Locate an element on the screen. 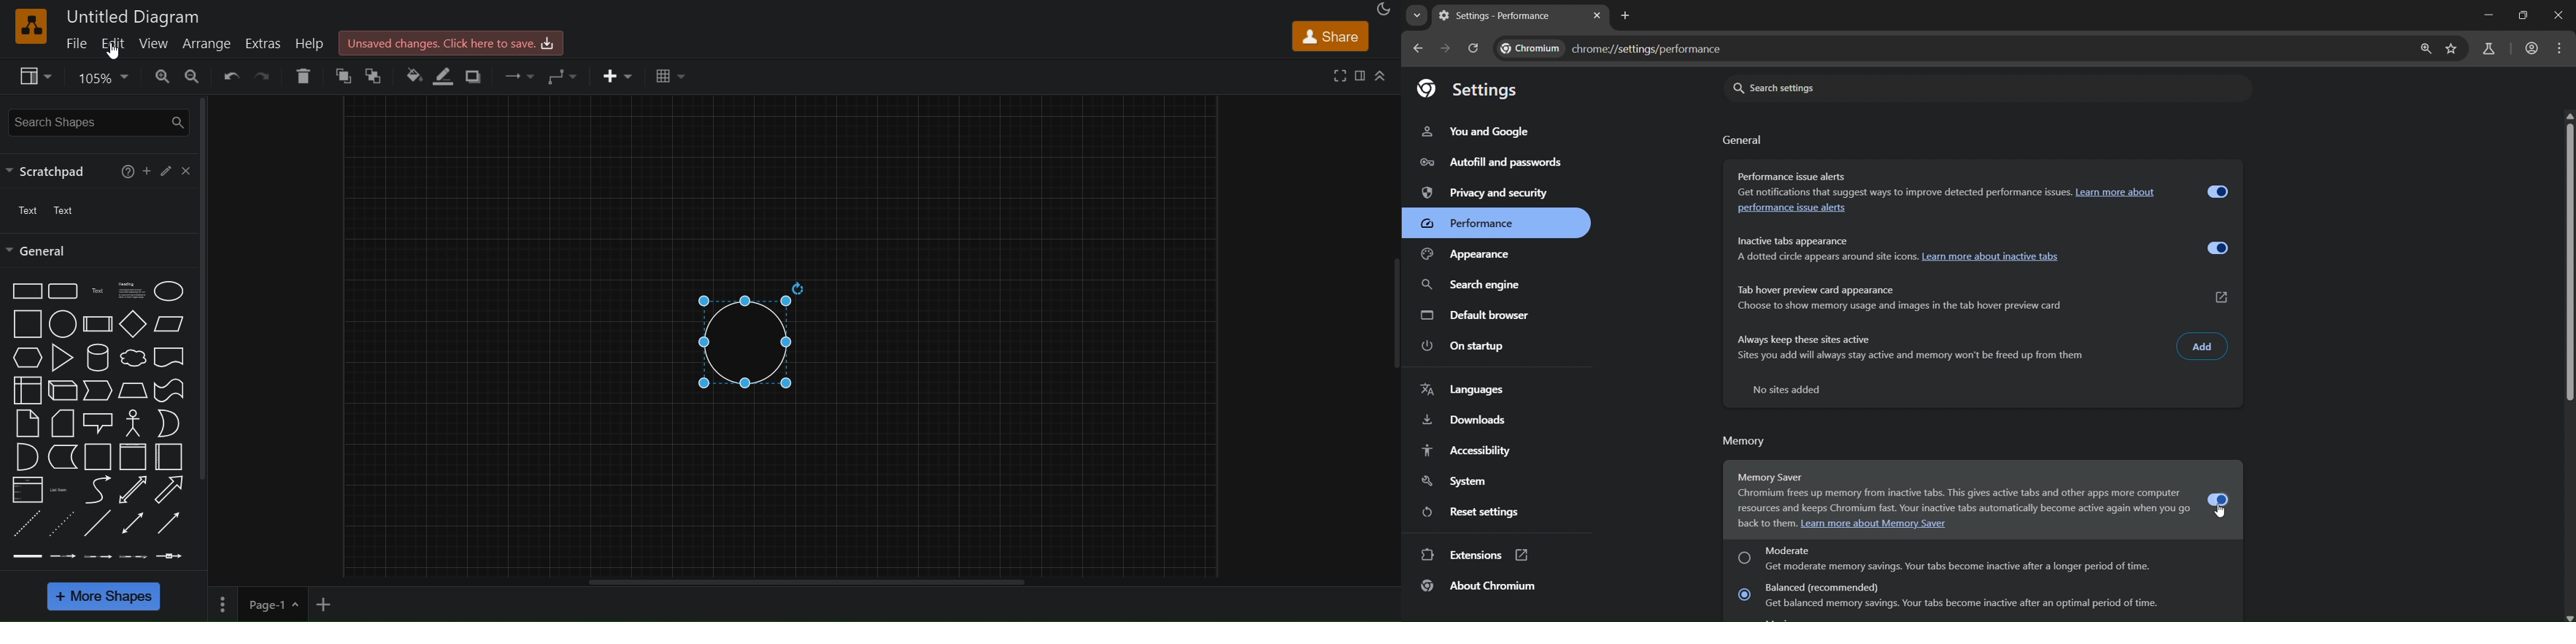  restore down is located at coordinates (2523, 15).